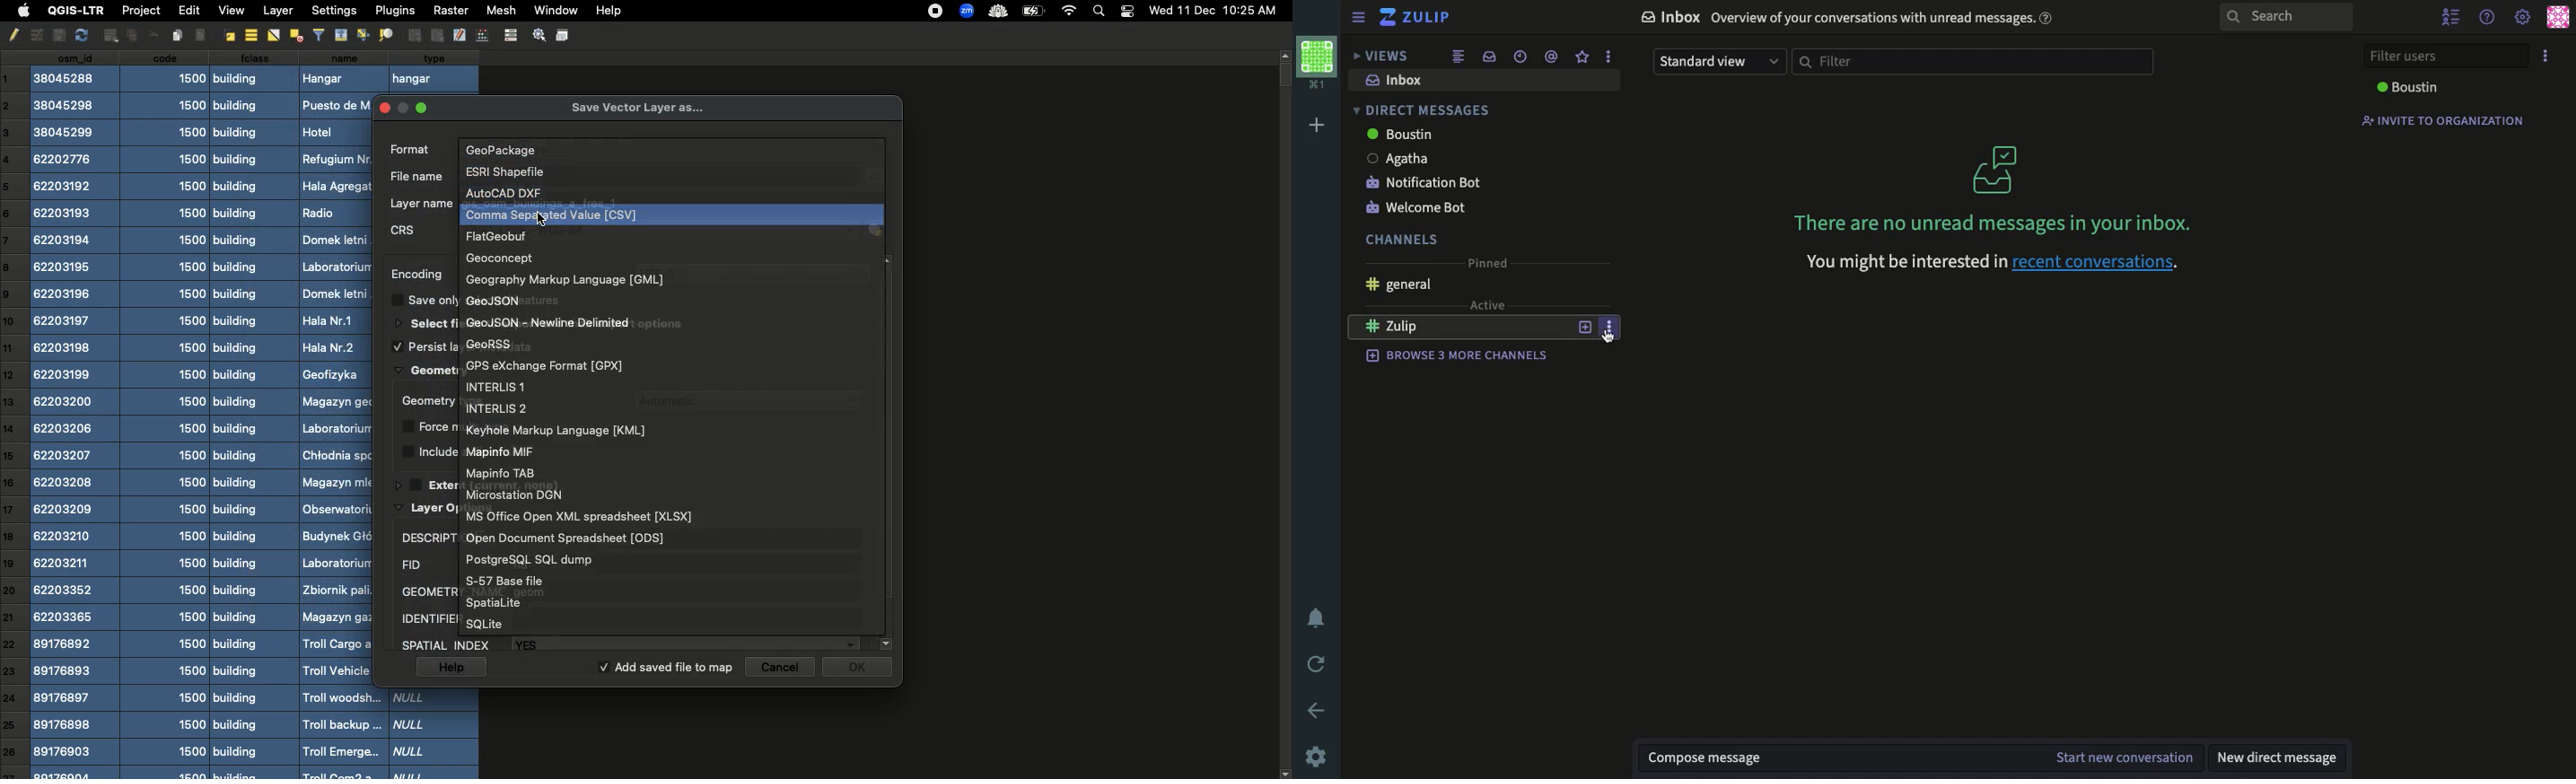 This screenshot has height=784, width=2576. What do you see at coordinates (1719, 63) in the screenshot?
I see `standard view ` at bounding box center [1719, 63].